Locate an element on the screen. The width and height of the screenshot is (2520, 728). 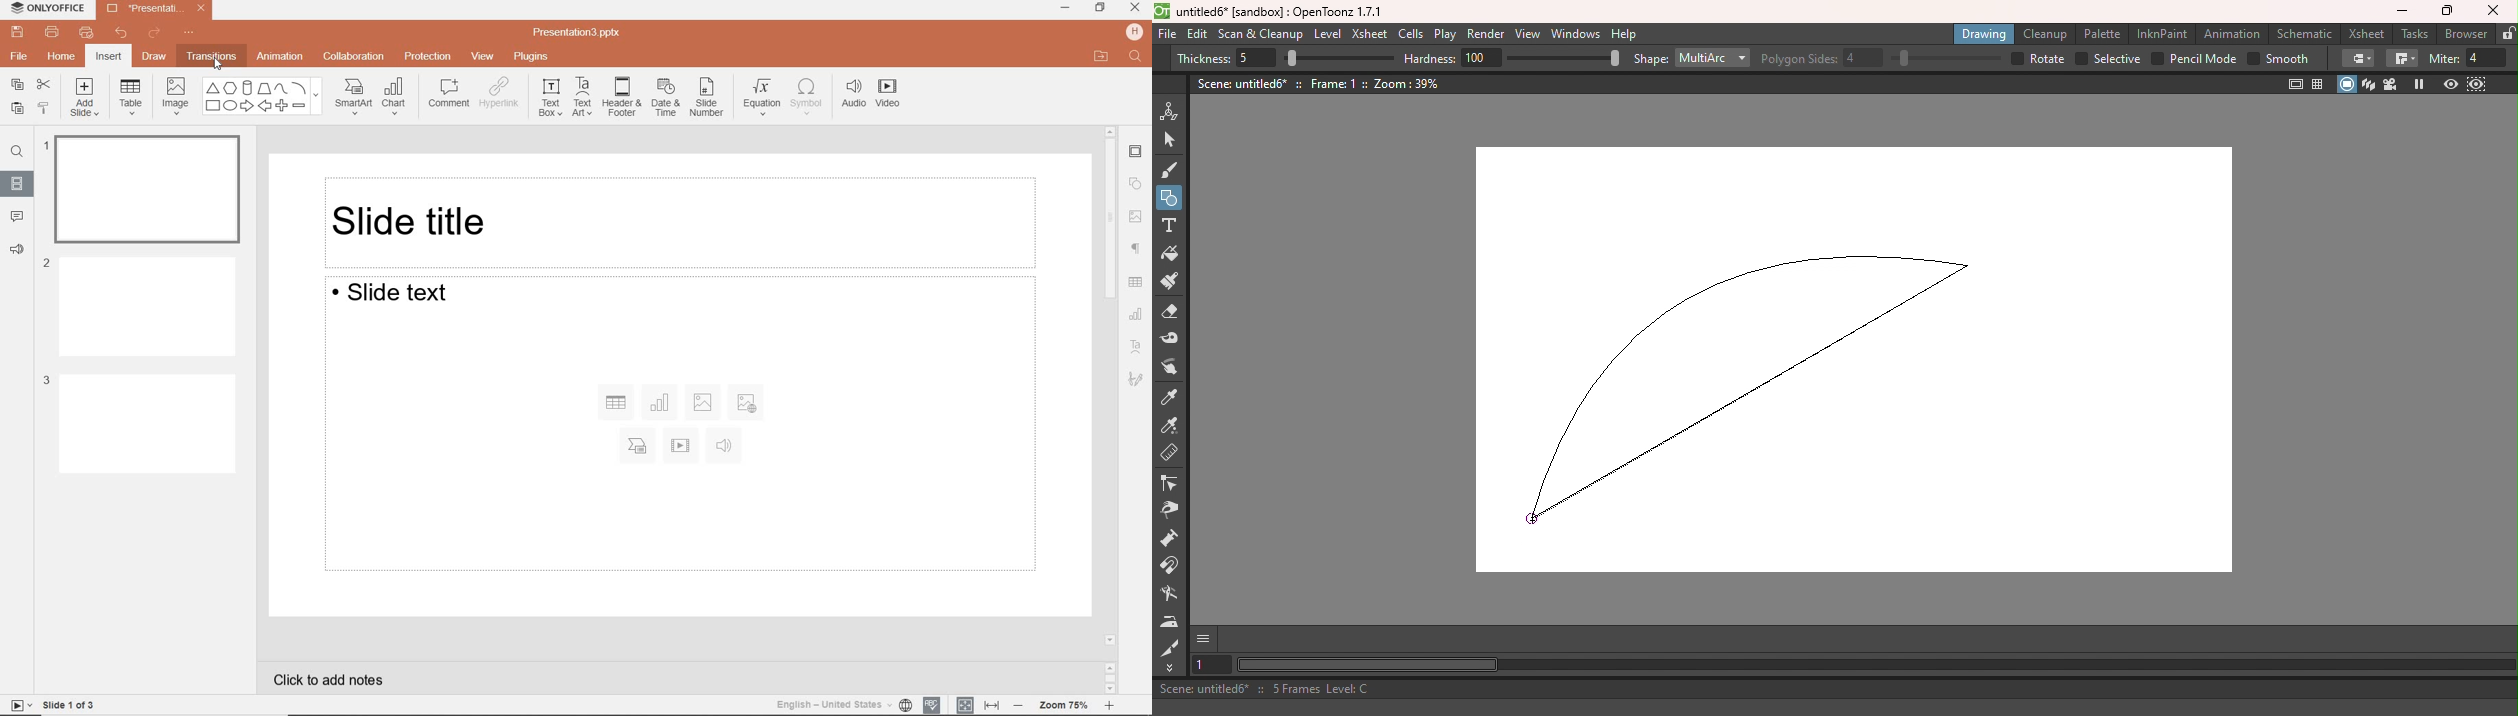
navigation is located at coordinates (1136, 217).